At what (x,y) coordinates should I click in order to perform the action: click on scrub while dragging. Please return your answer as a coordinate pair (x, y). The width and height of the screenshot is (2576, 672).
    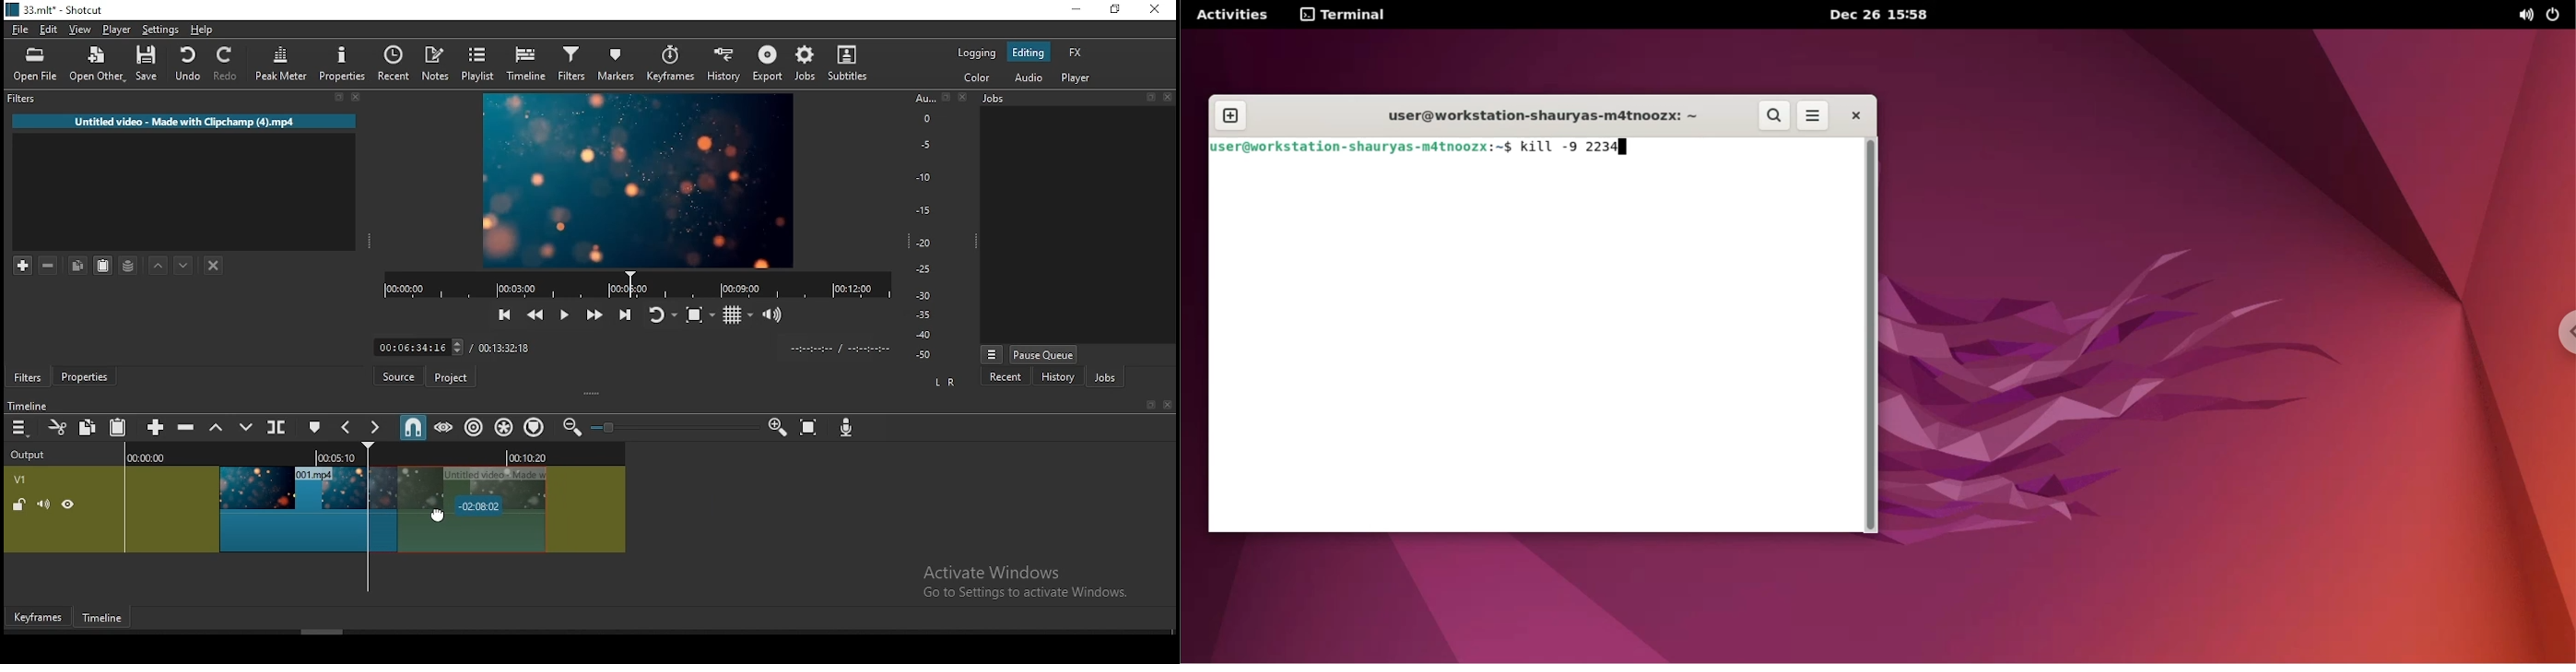
    Looking at the image, I should click on (445, 428).